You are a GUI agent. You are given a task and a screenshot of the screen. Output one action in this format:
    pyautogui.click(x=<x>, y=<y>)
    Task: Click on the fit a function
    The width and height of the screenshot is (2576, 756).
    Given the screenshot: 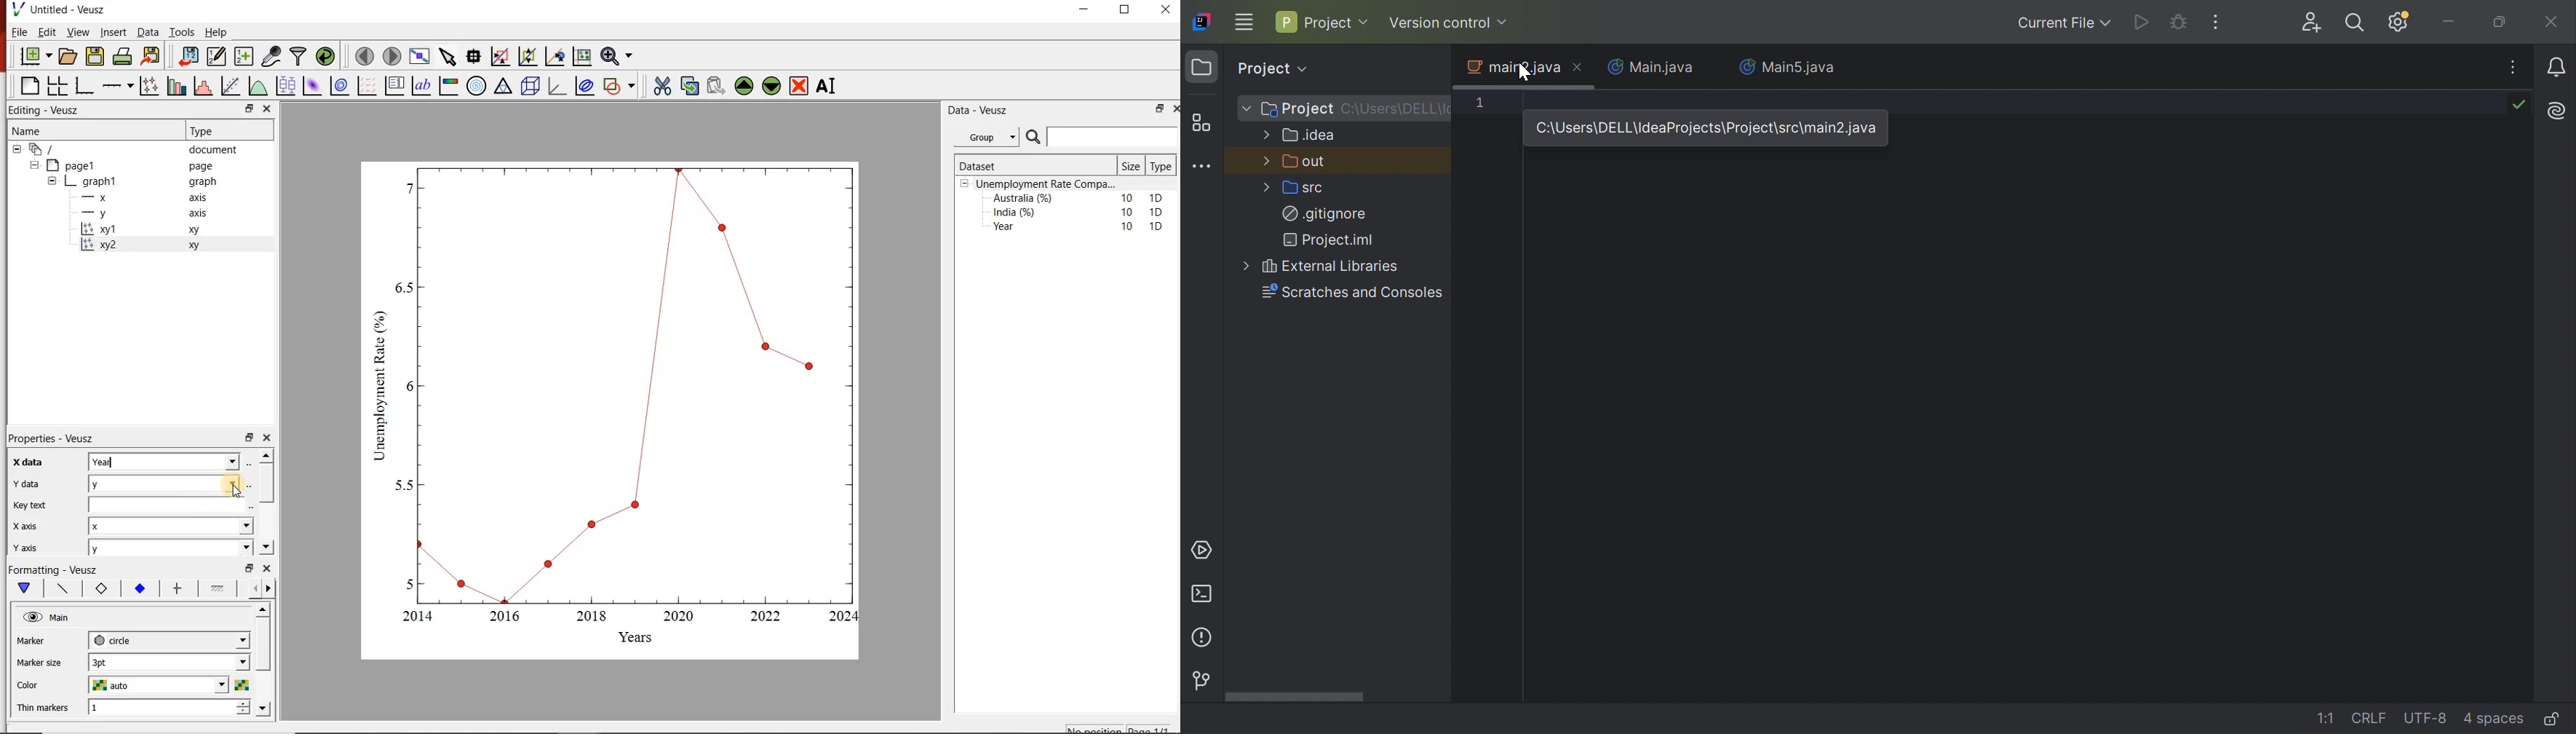 What is the action you would take?
    pyautogui.click(x=230, y=86)
    